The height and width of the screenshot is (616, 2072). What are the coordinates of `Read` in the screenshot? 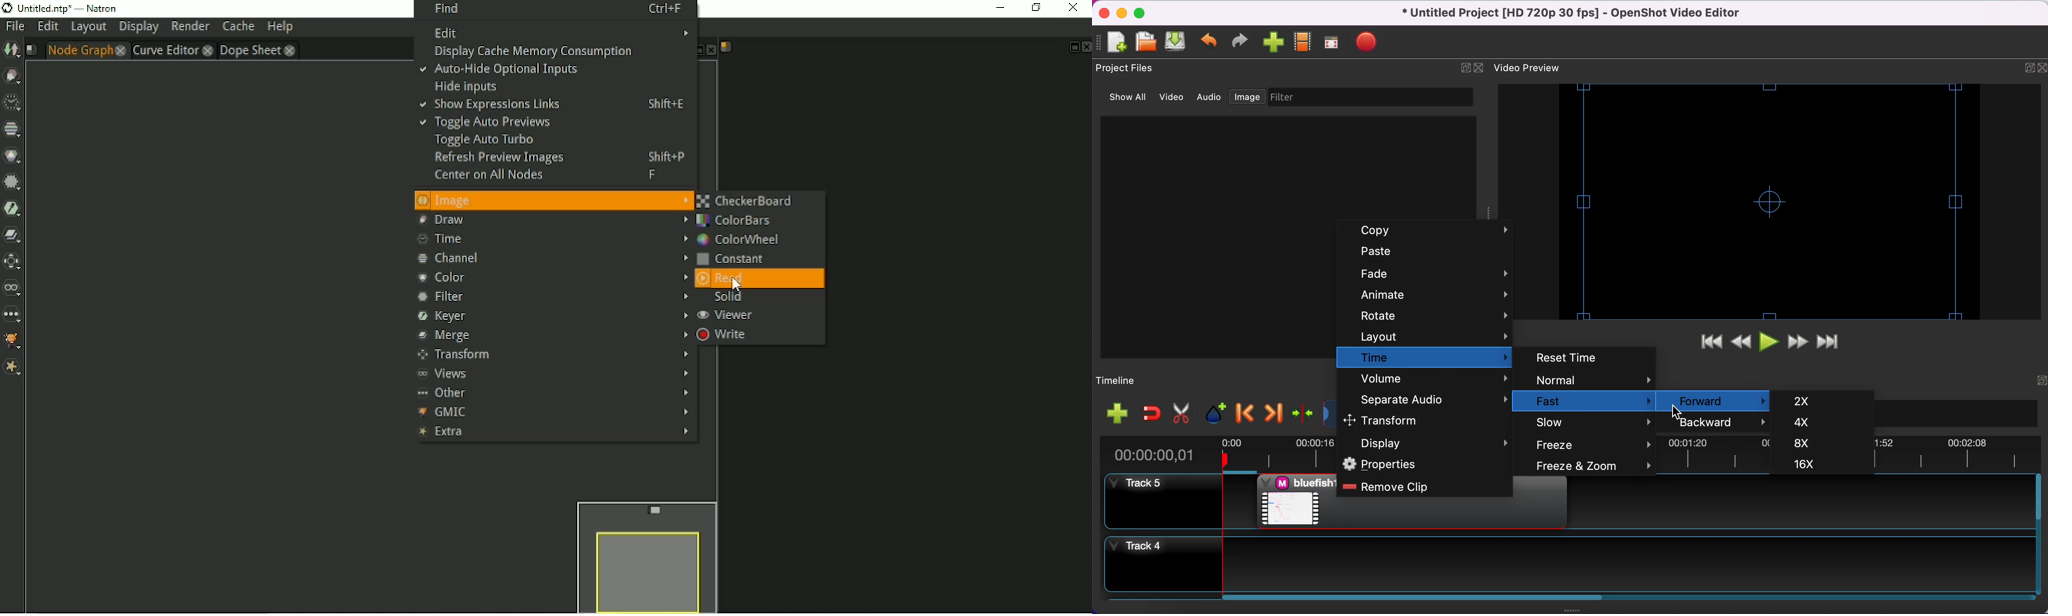 It's located at (730, 278).